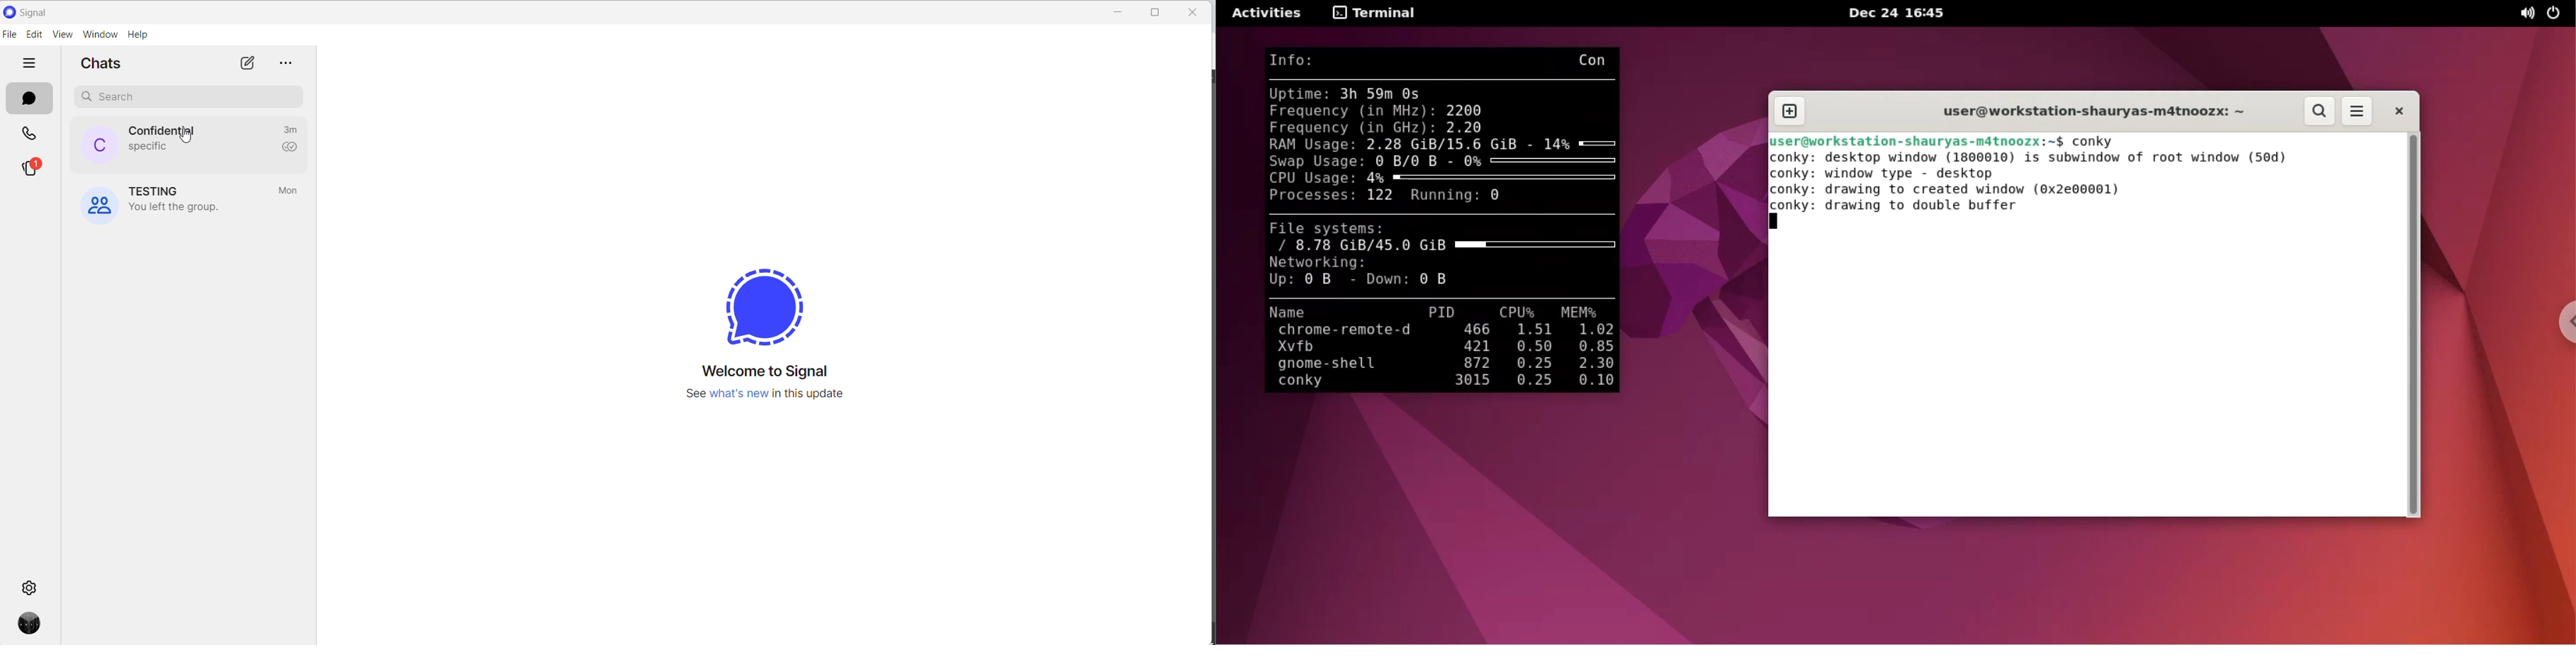 The width and height of the screenshot is (2576, 672). What do you see at coordinates (34, 11) in the screenshot?
I see `application name and logo` at bounding box center [34, 11].